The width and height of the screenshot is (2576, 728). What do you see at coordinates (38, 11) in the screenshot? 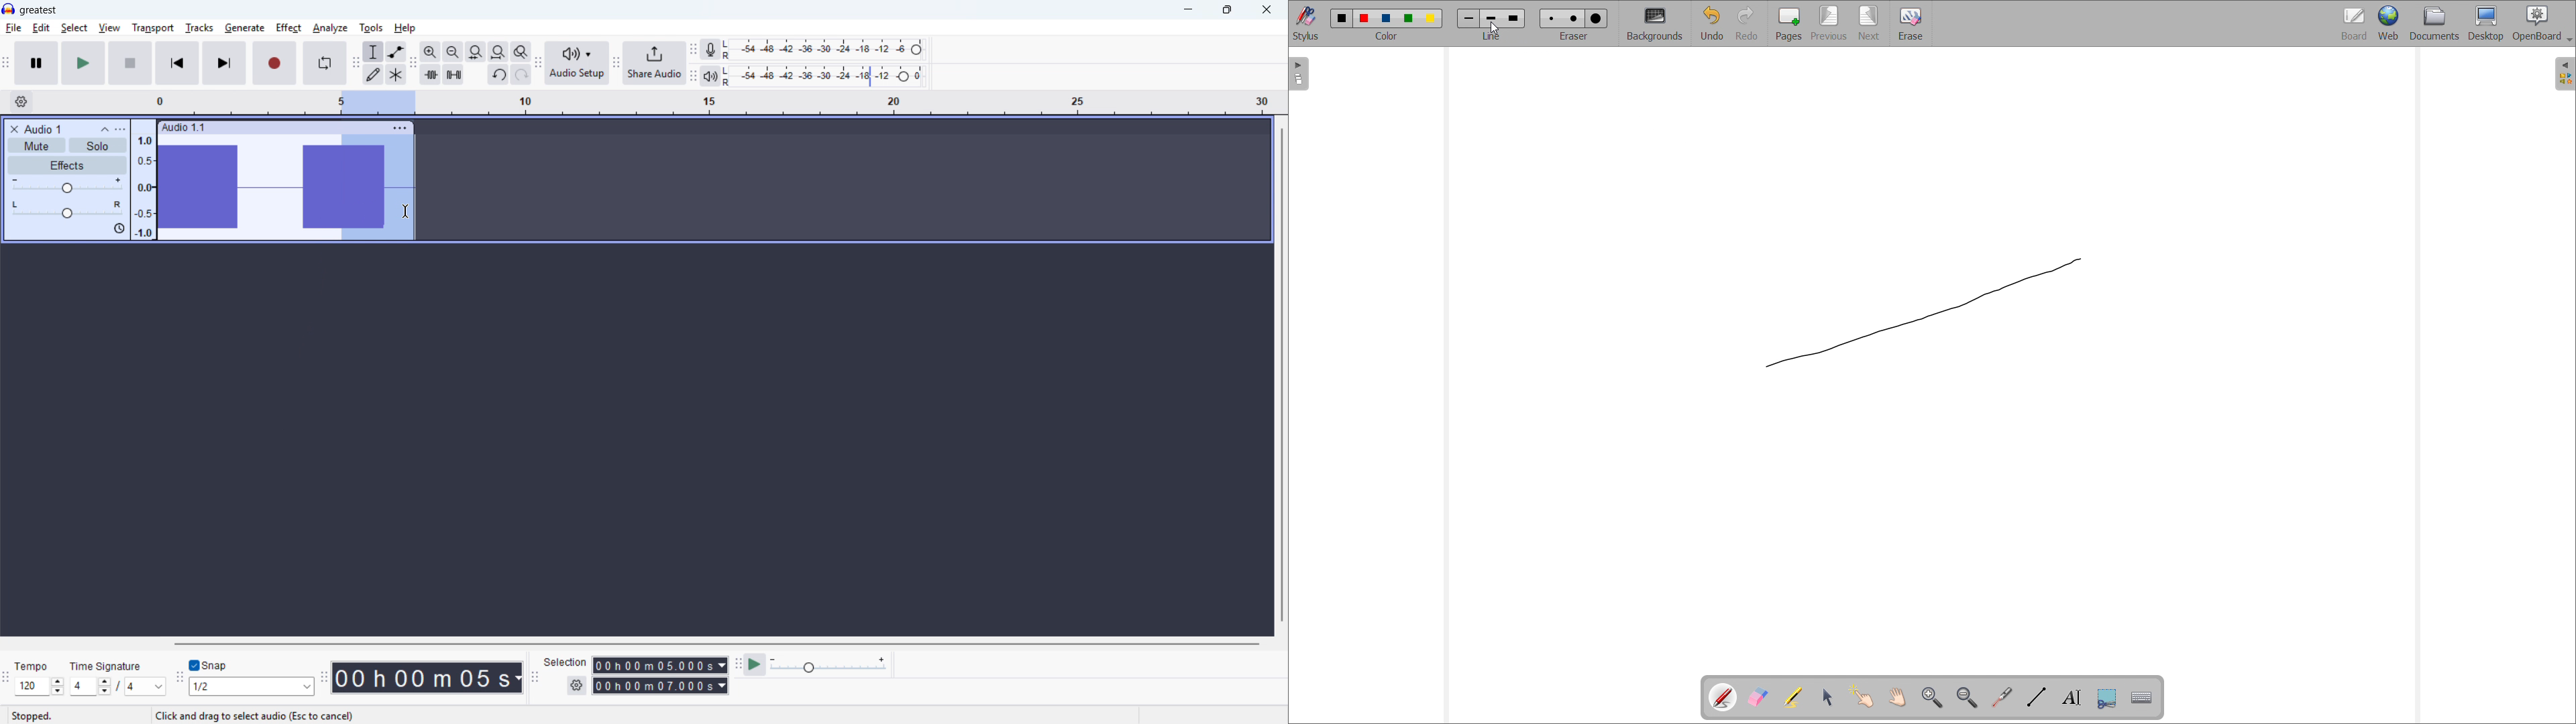
I see `Greatest ` at bounding box center [38, 11].